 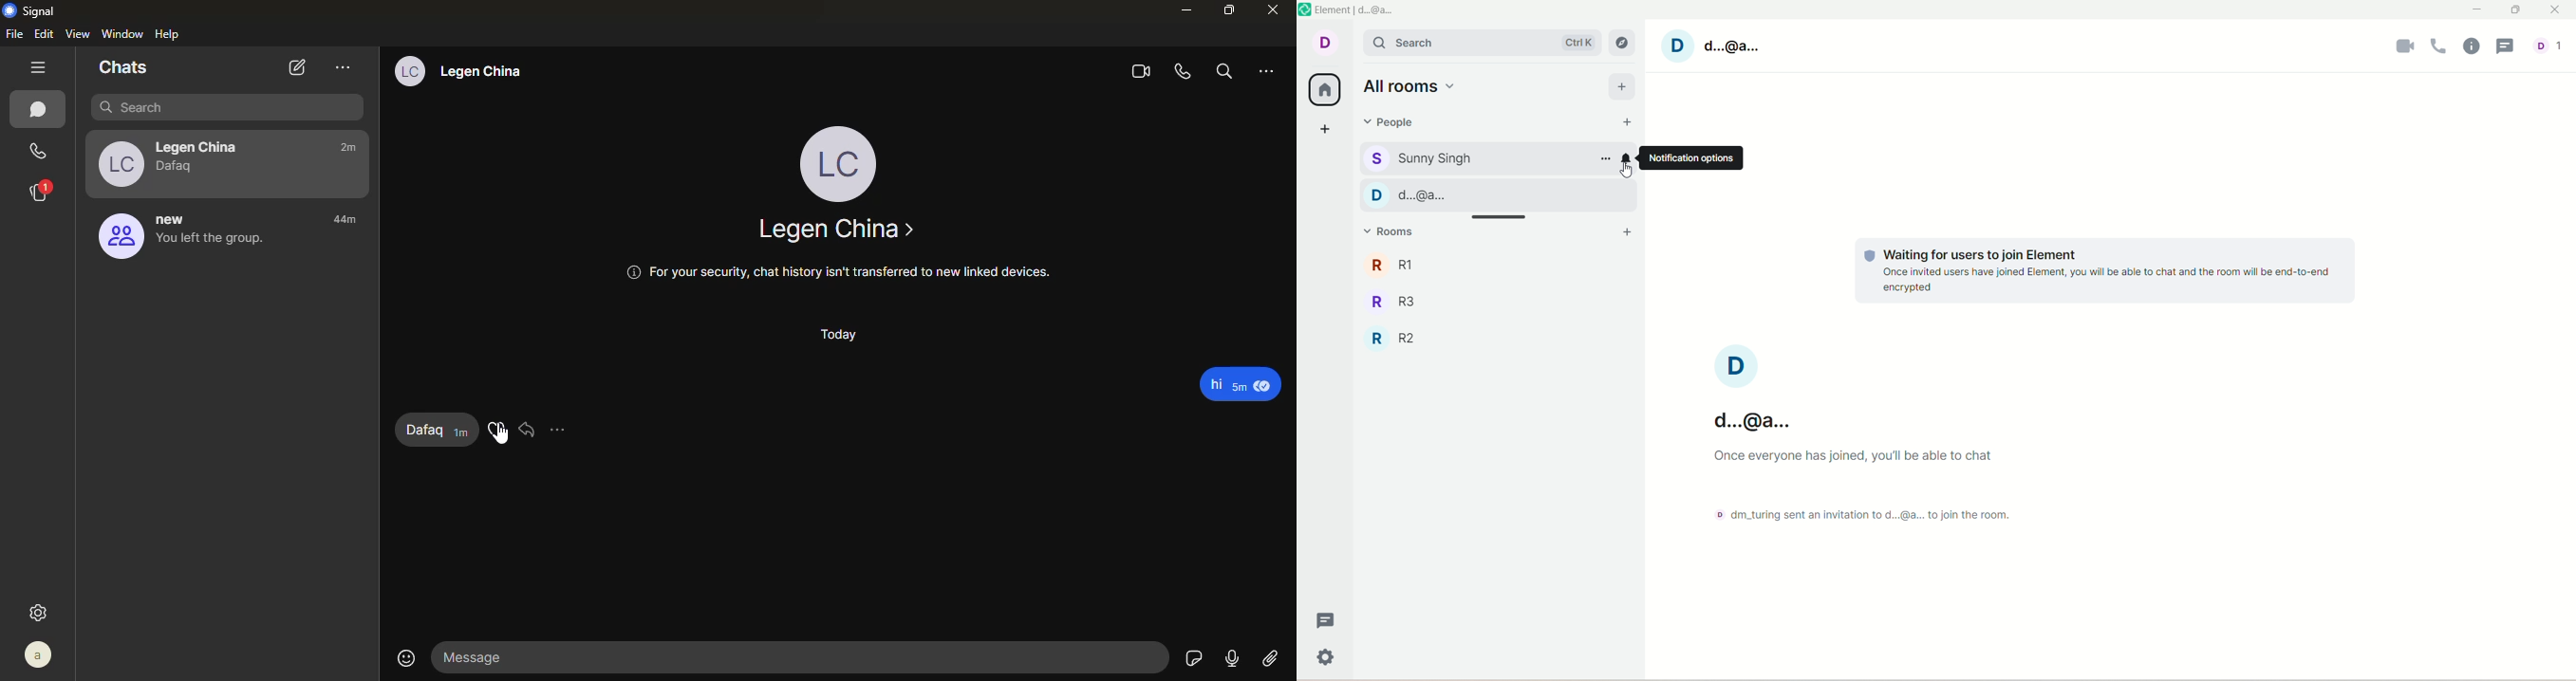 What do you see at coordinates (2515, 11) in the screenshot?
I see `maximize` at bounding box center [2515, 11].